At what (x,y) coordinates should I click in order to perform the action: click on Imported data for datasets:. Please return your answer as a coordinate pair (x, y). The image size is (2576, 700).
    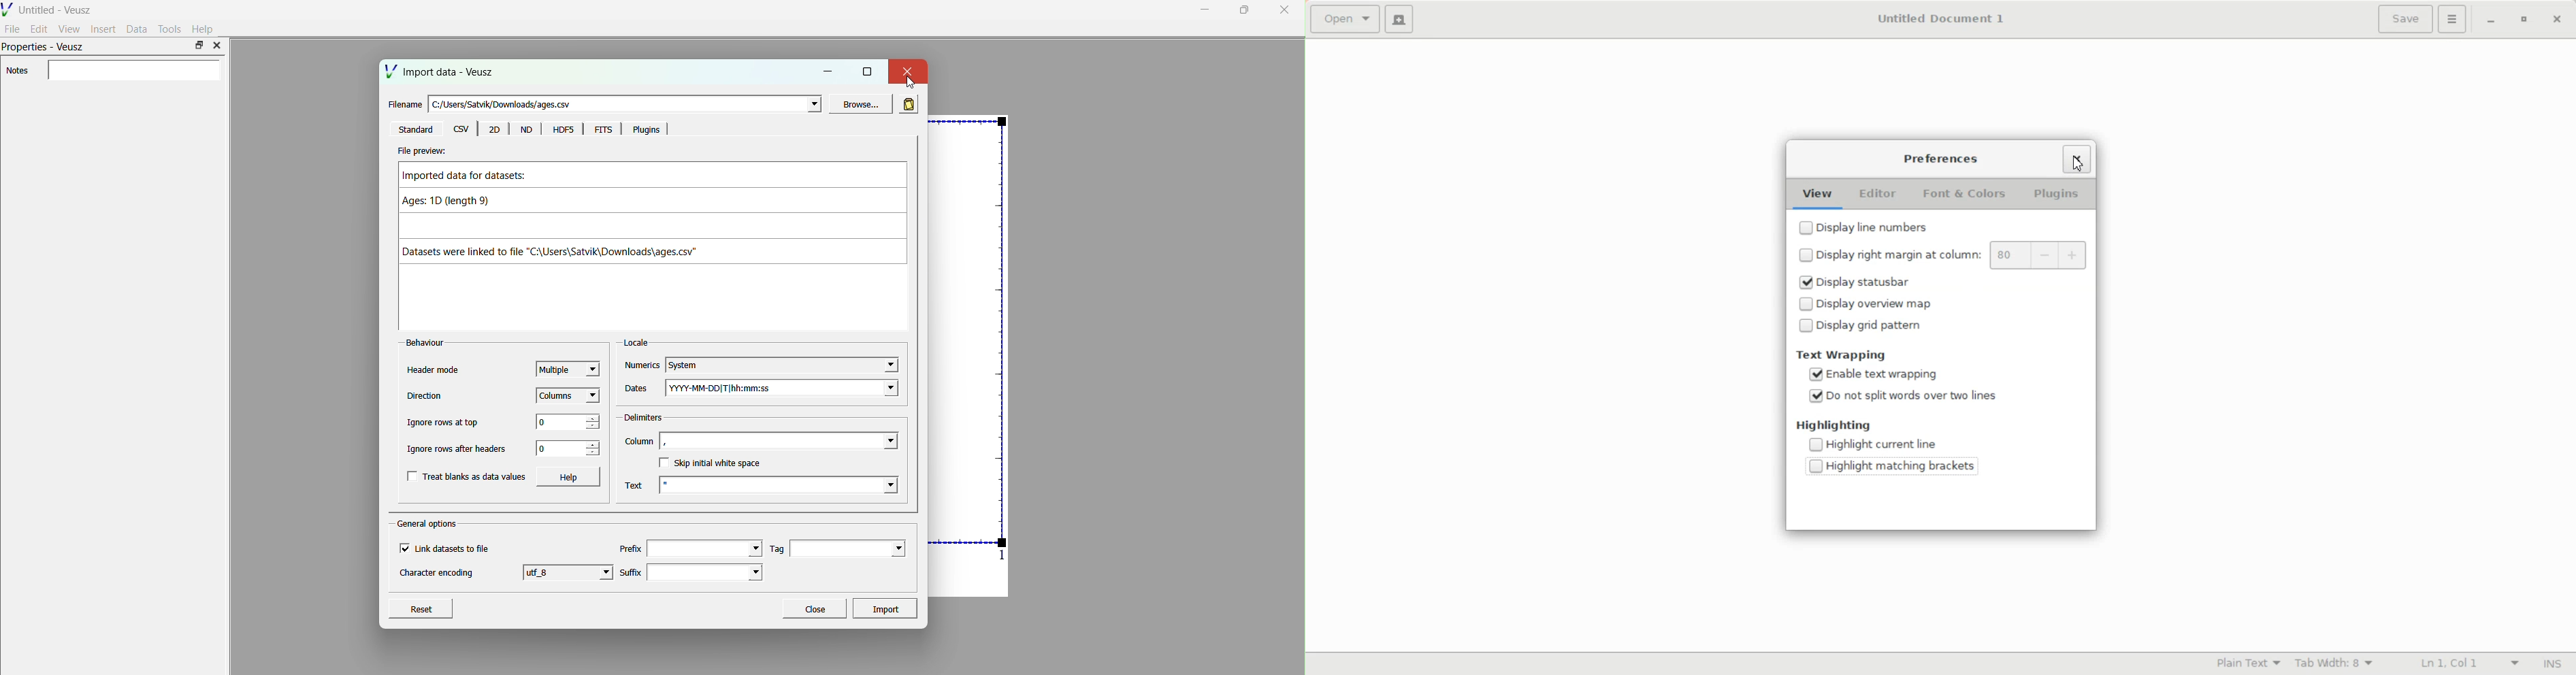
    Looking at the image, I should click on (472, 178).